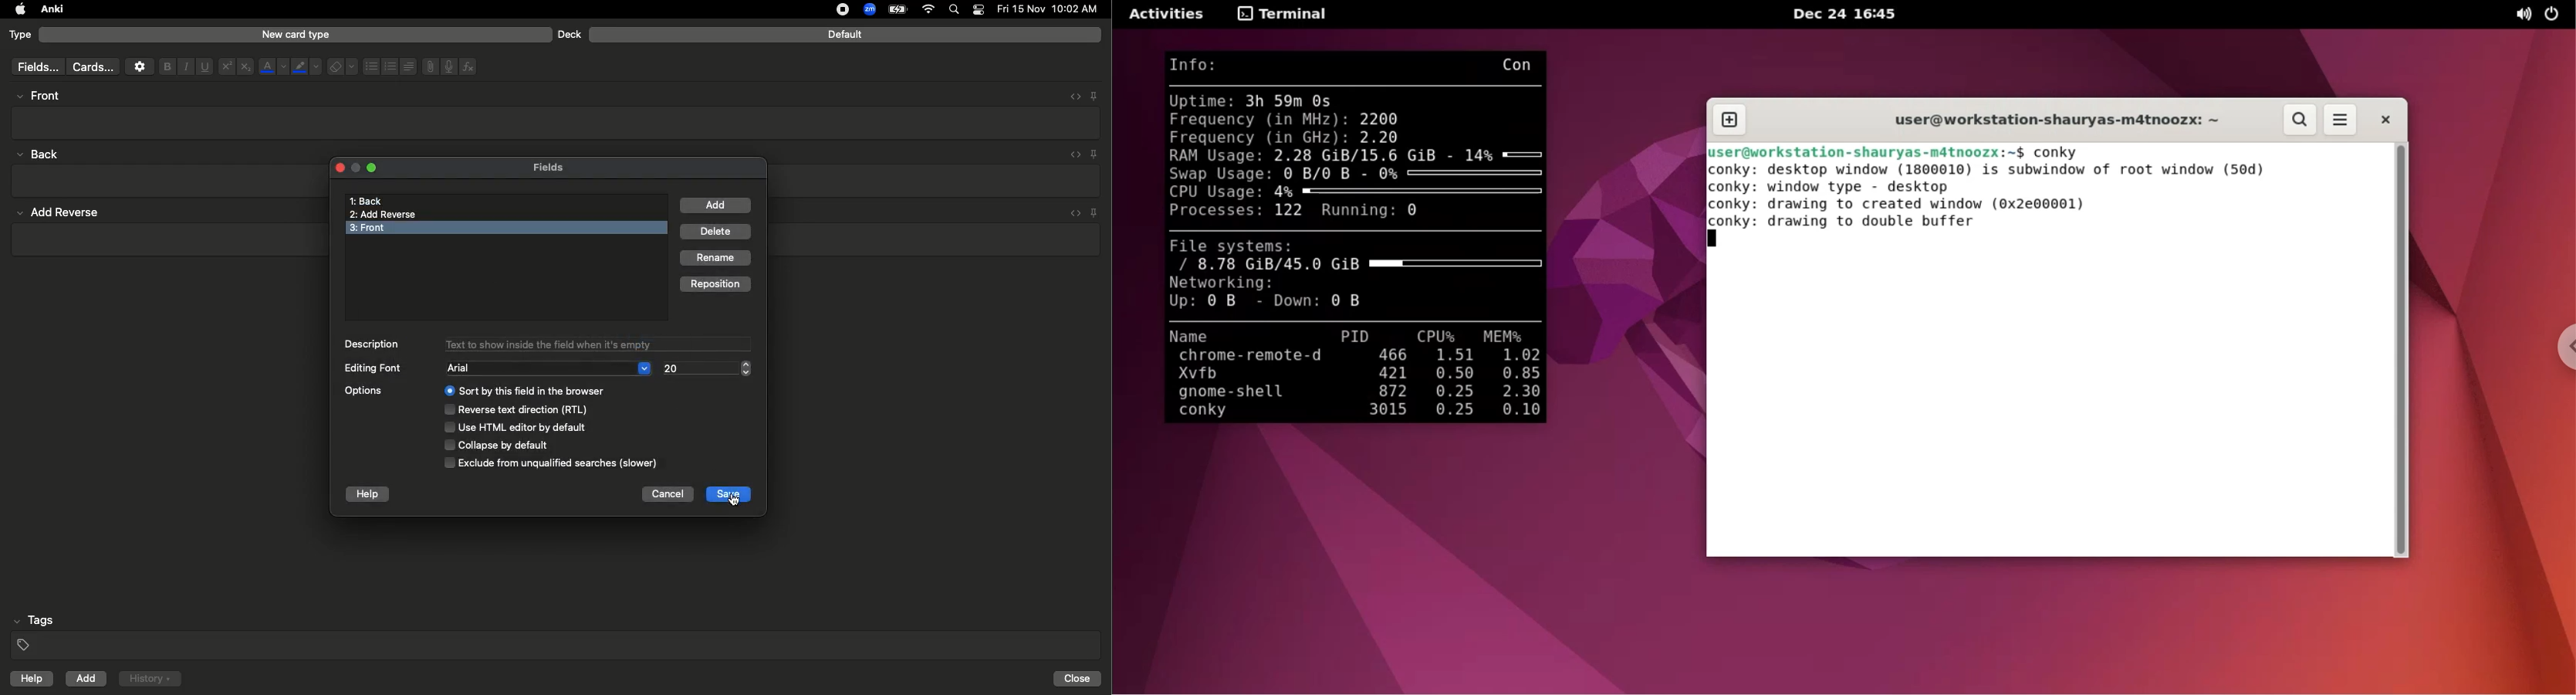 The height and width of the screenshot is (700, 2576). I want to click on Add, so click(87, 679).